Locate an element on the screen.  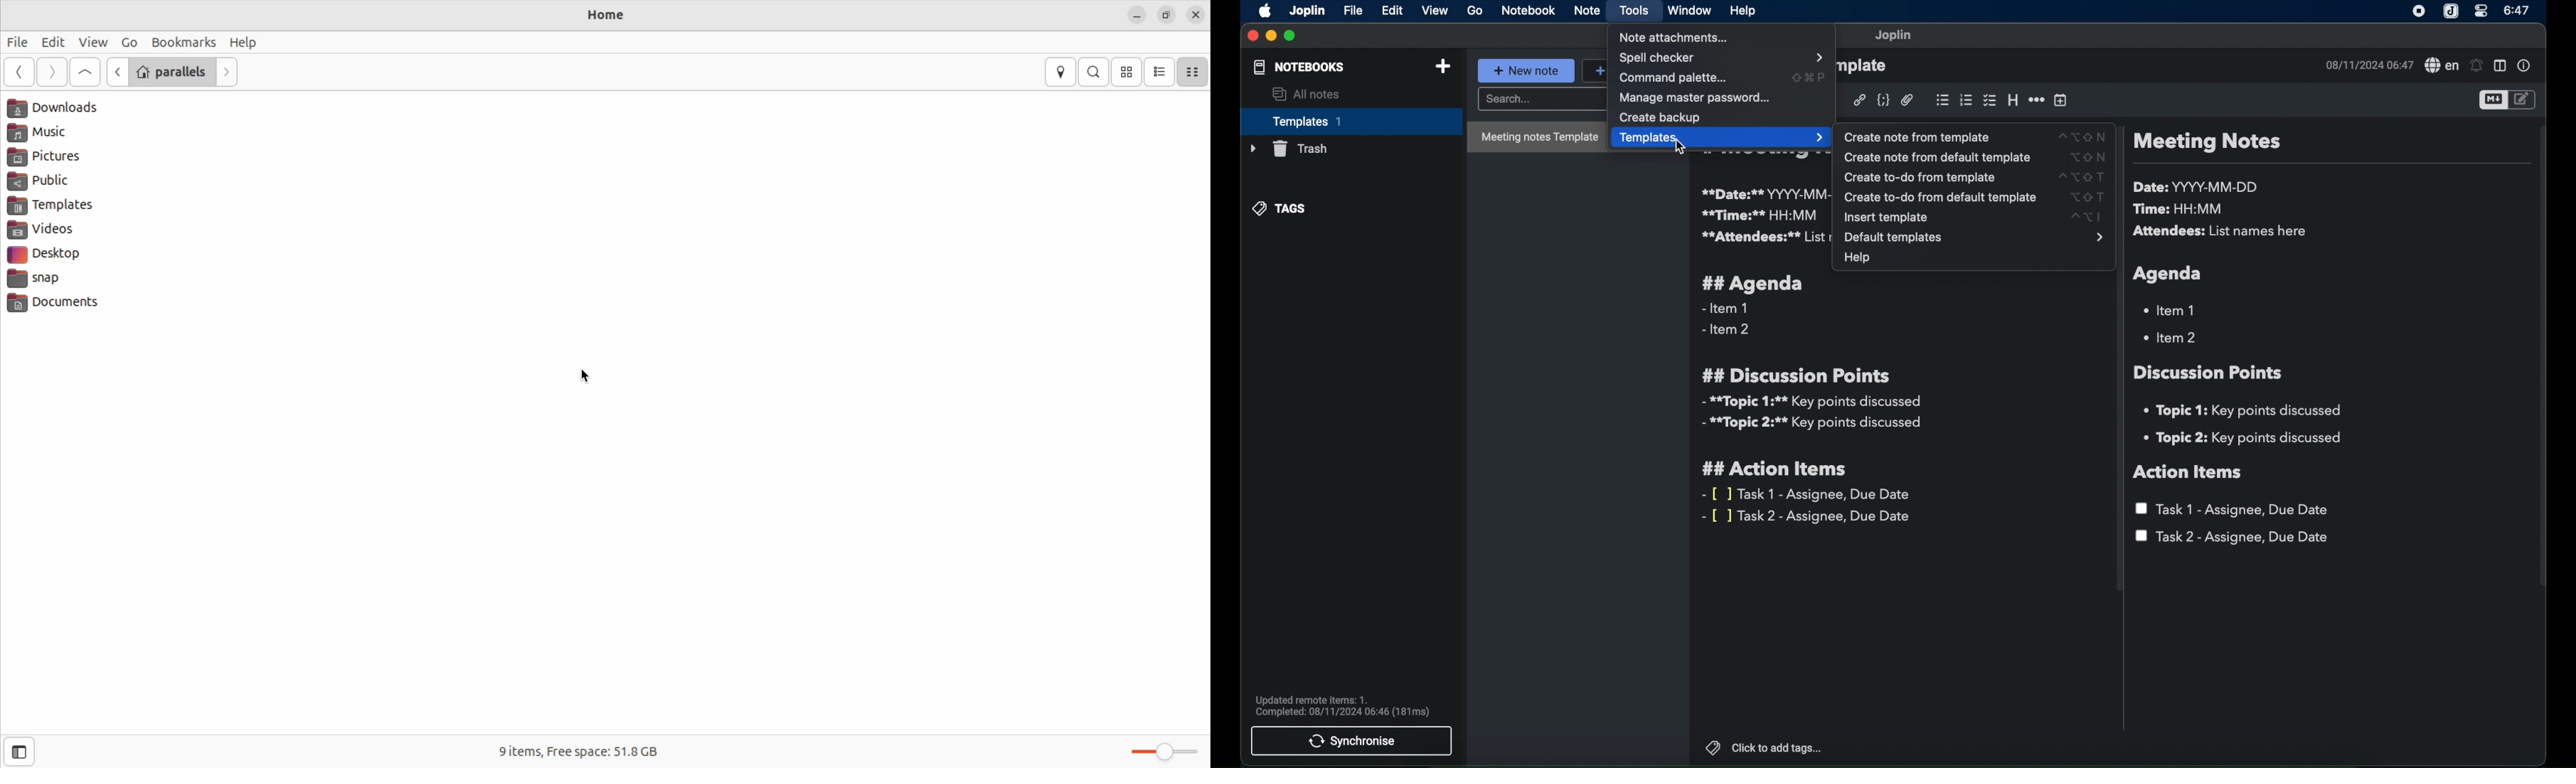
- [ ] task 2 - assignee, due date is located at coordinates (1809, 517).